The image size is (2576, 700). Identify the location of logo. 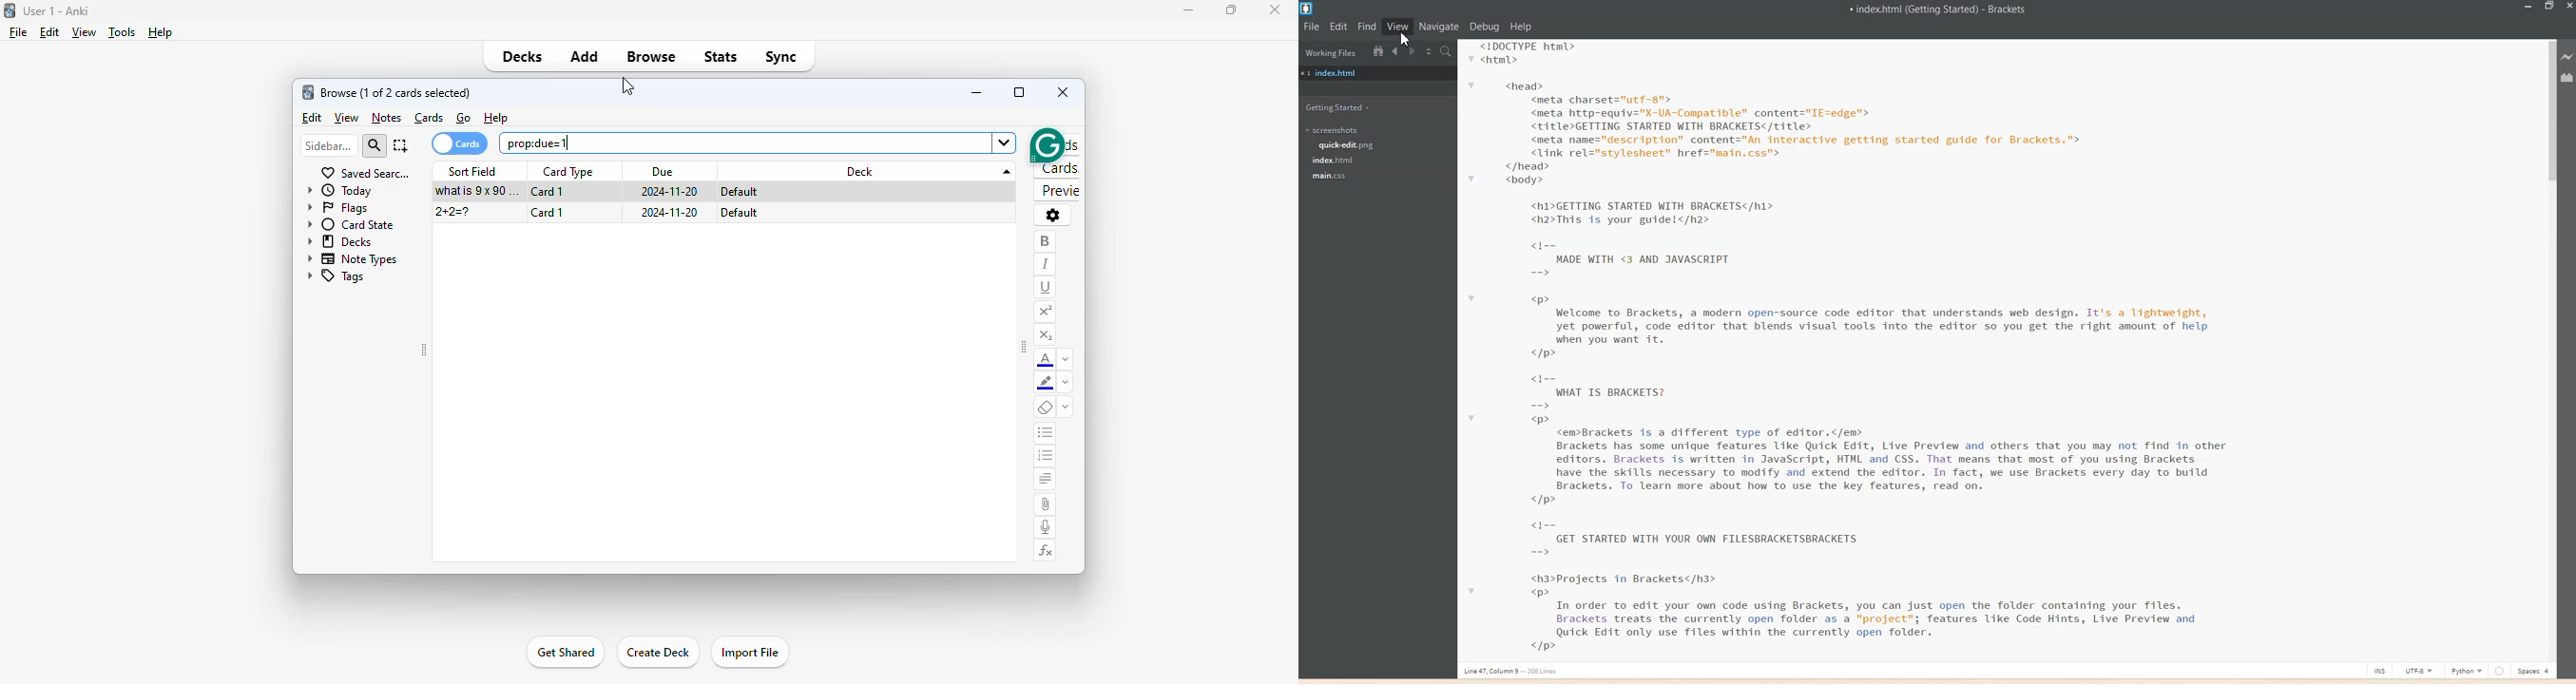
(307, 91).